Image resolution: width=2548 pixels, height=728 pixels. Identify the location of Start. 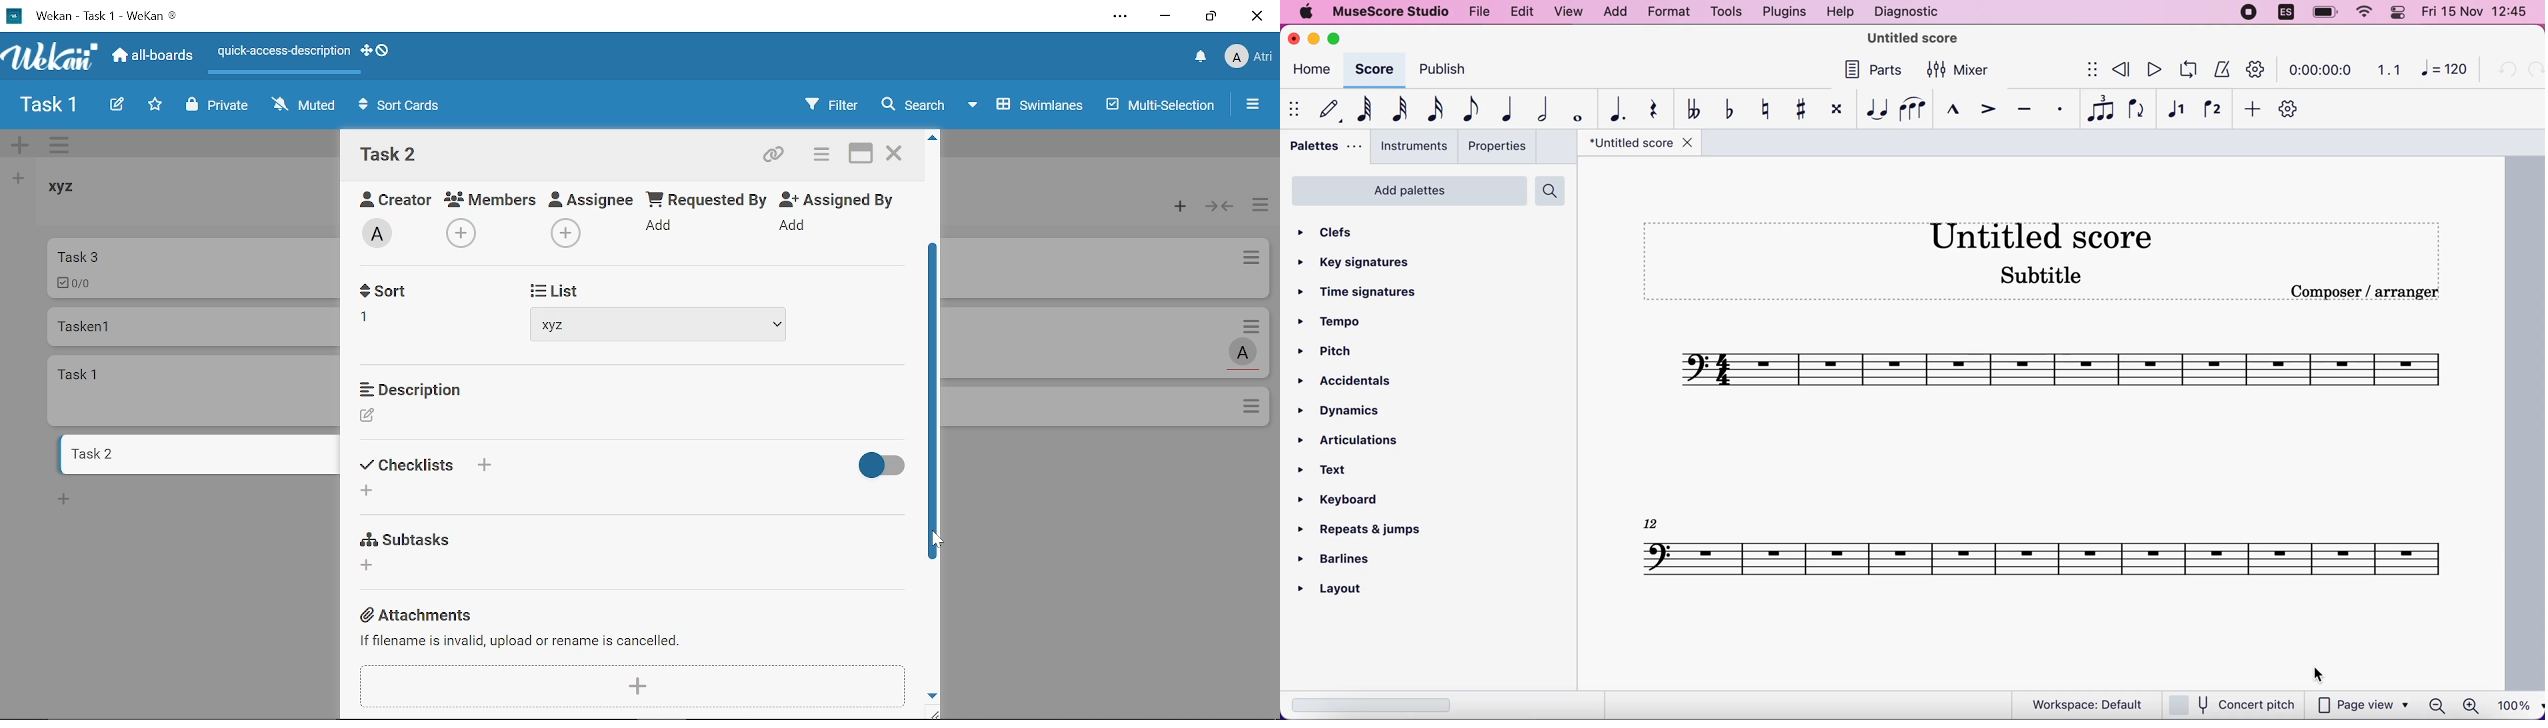
(549, 288).